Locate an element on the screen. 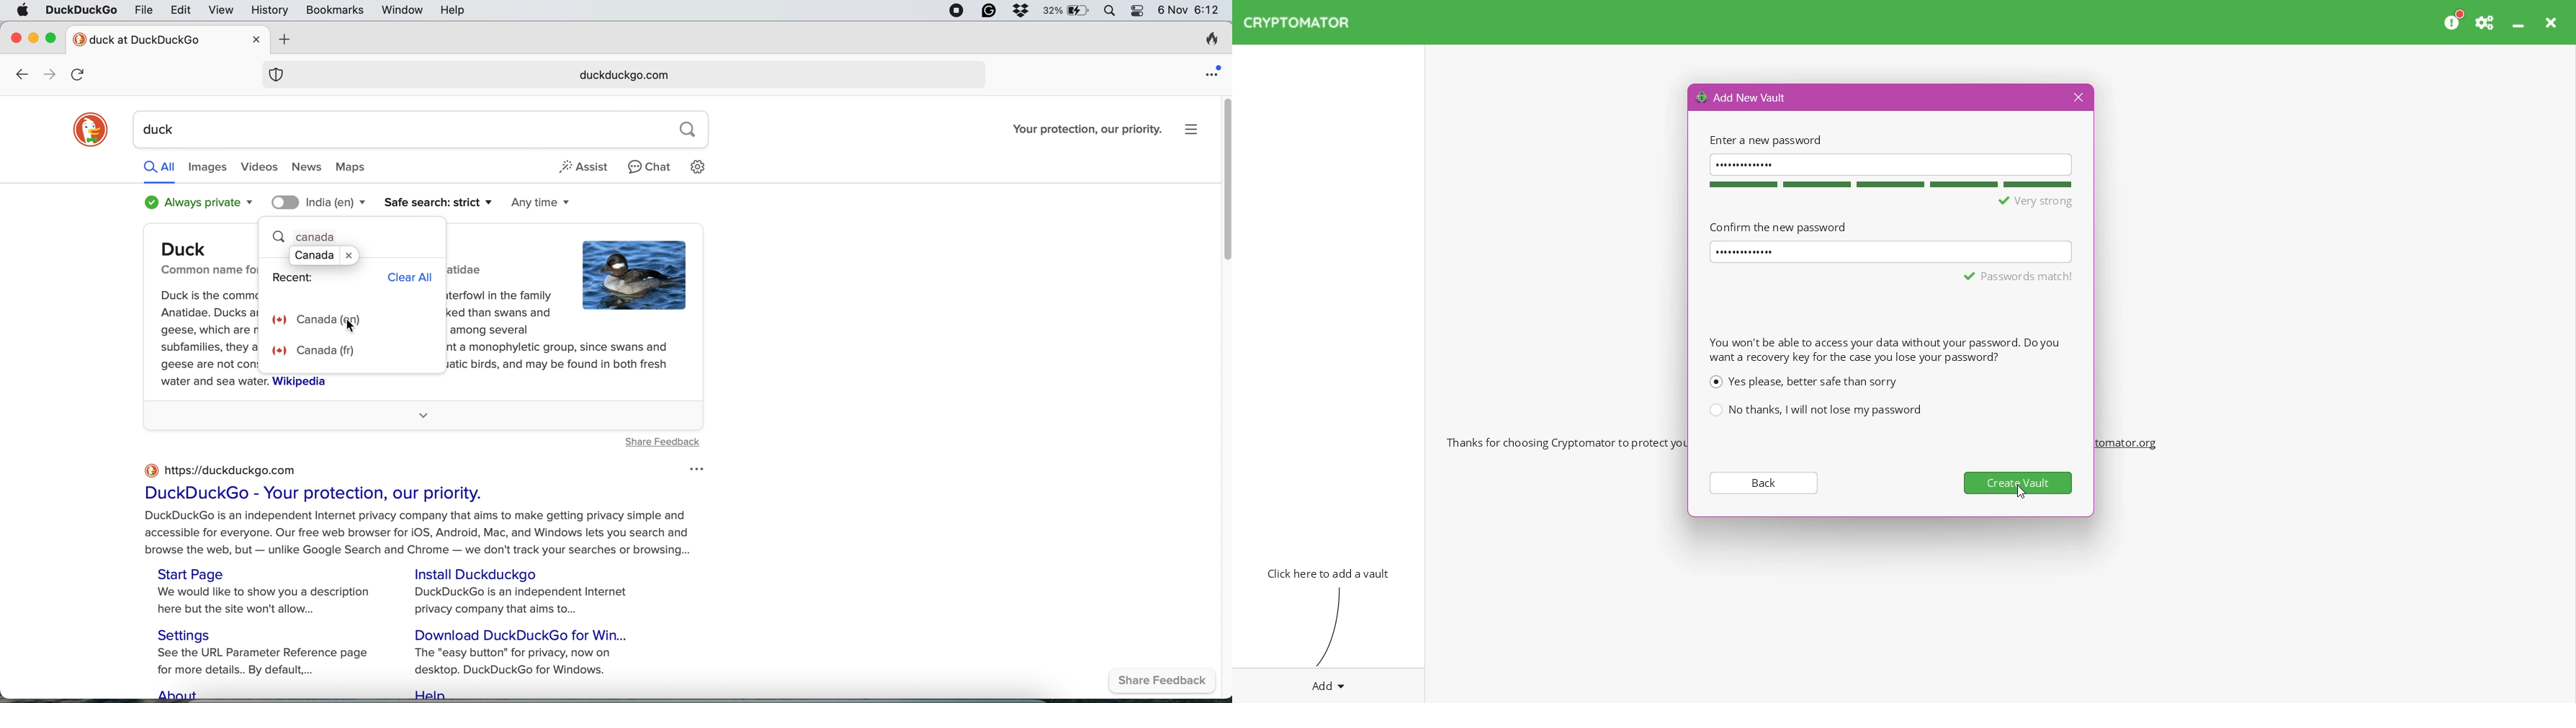 The image size is (2576, 728). Confirm the new password is located at coordinates (1892, 251).